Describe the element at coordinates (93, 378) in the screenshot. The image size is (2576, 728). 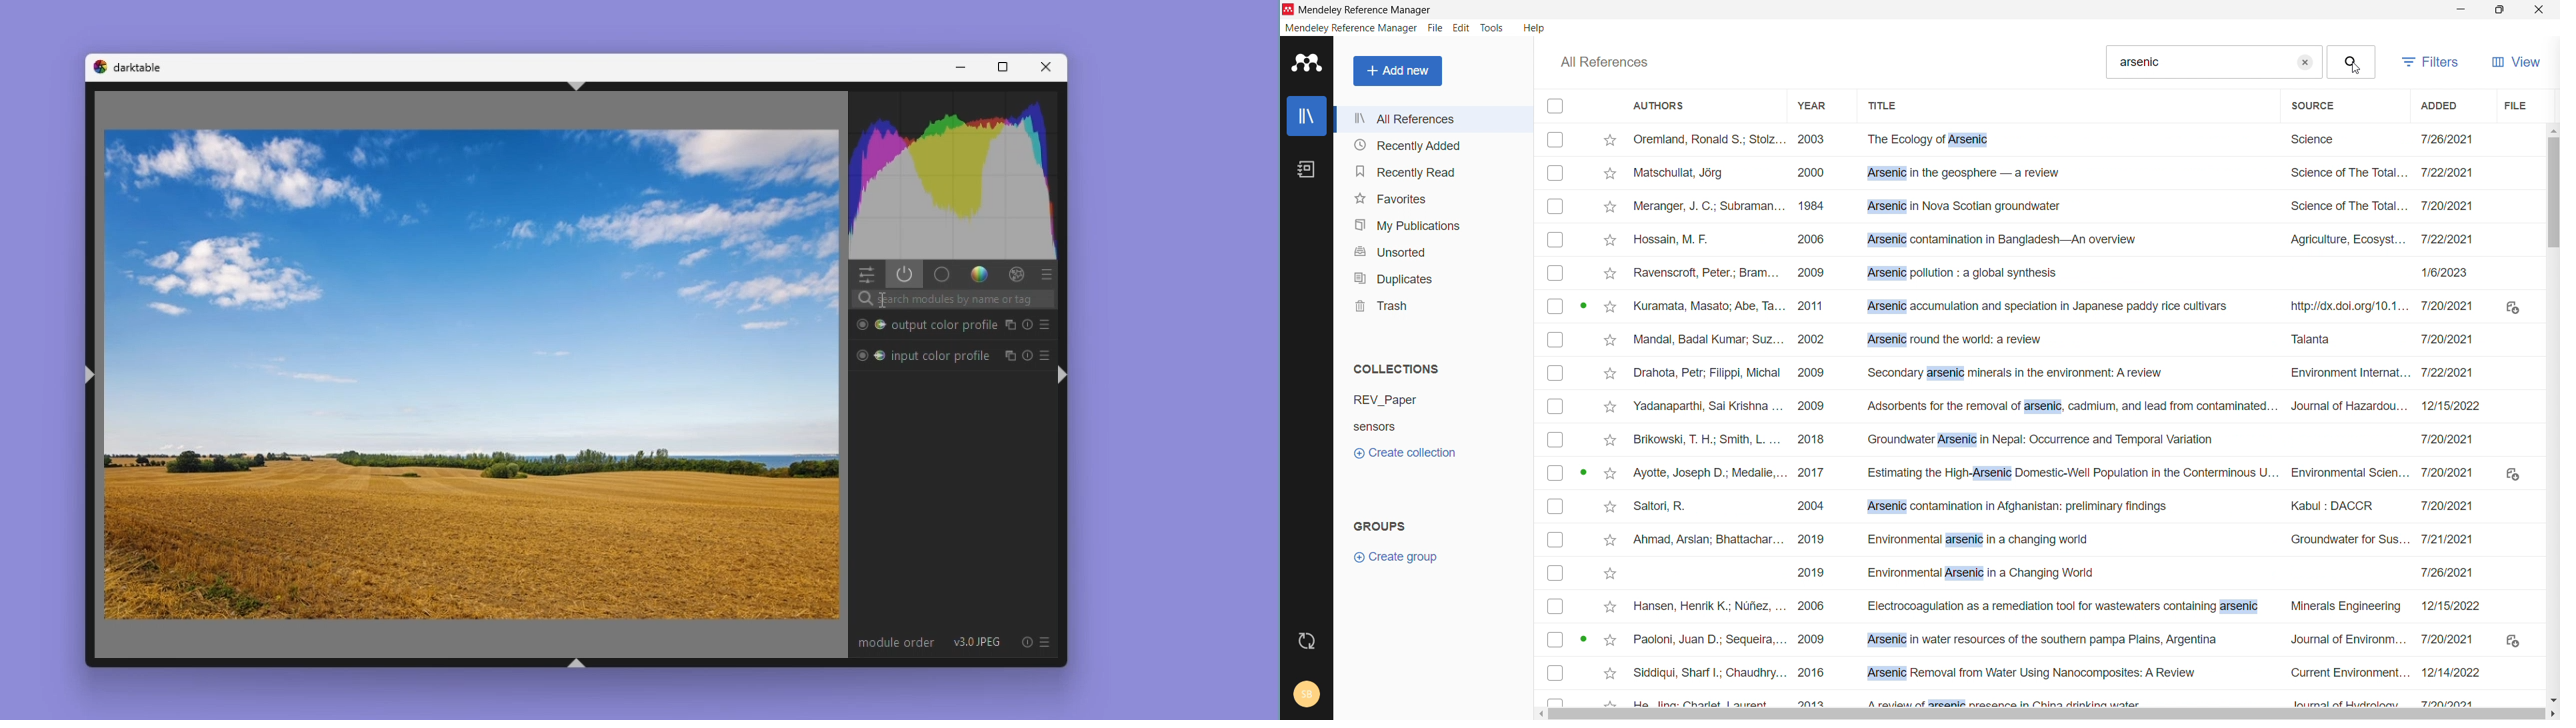
I see `shift+ctrl+l` at that location.